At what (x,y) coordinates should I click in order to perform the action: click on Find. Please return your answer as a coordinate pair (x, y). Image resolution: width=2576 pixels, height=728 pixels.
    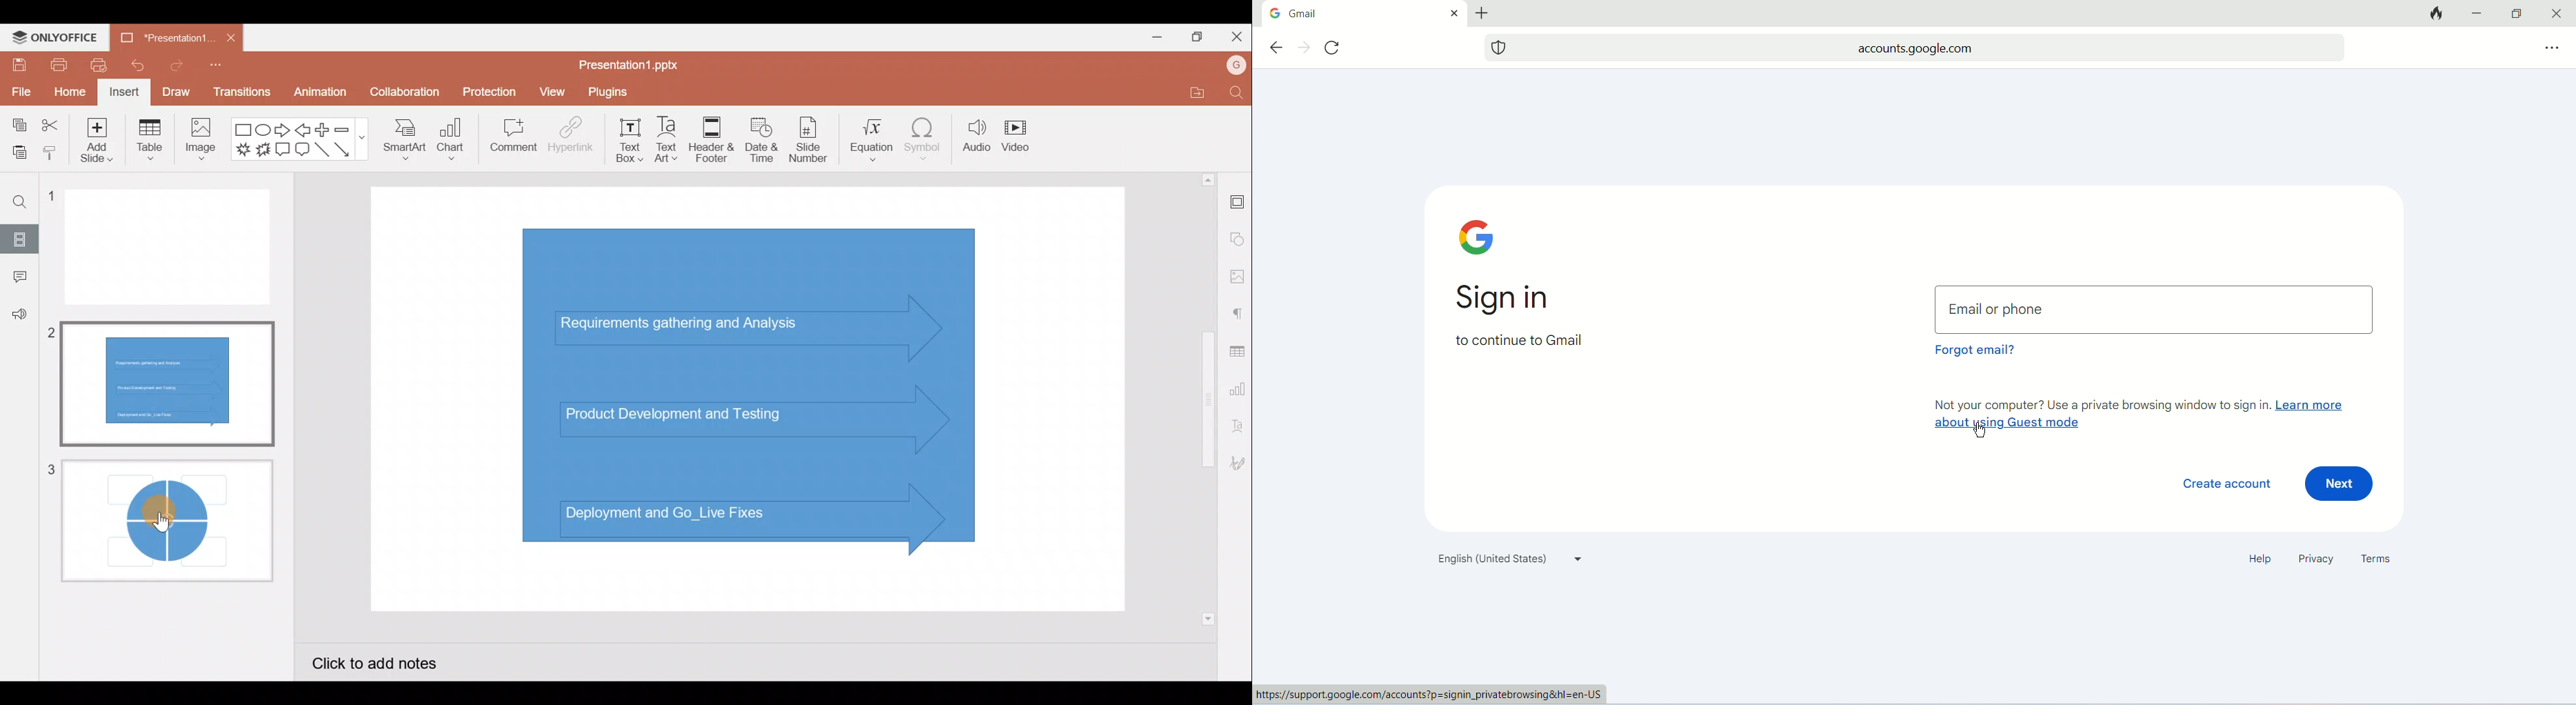
    Looking at the image, I should click on (1234, 93).